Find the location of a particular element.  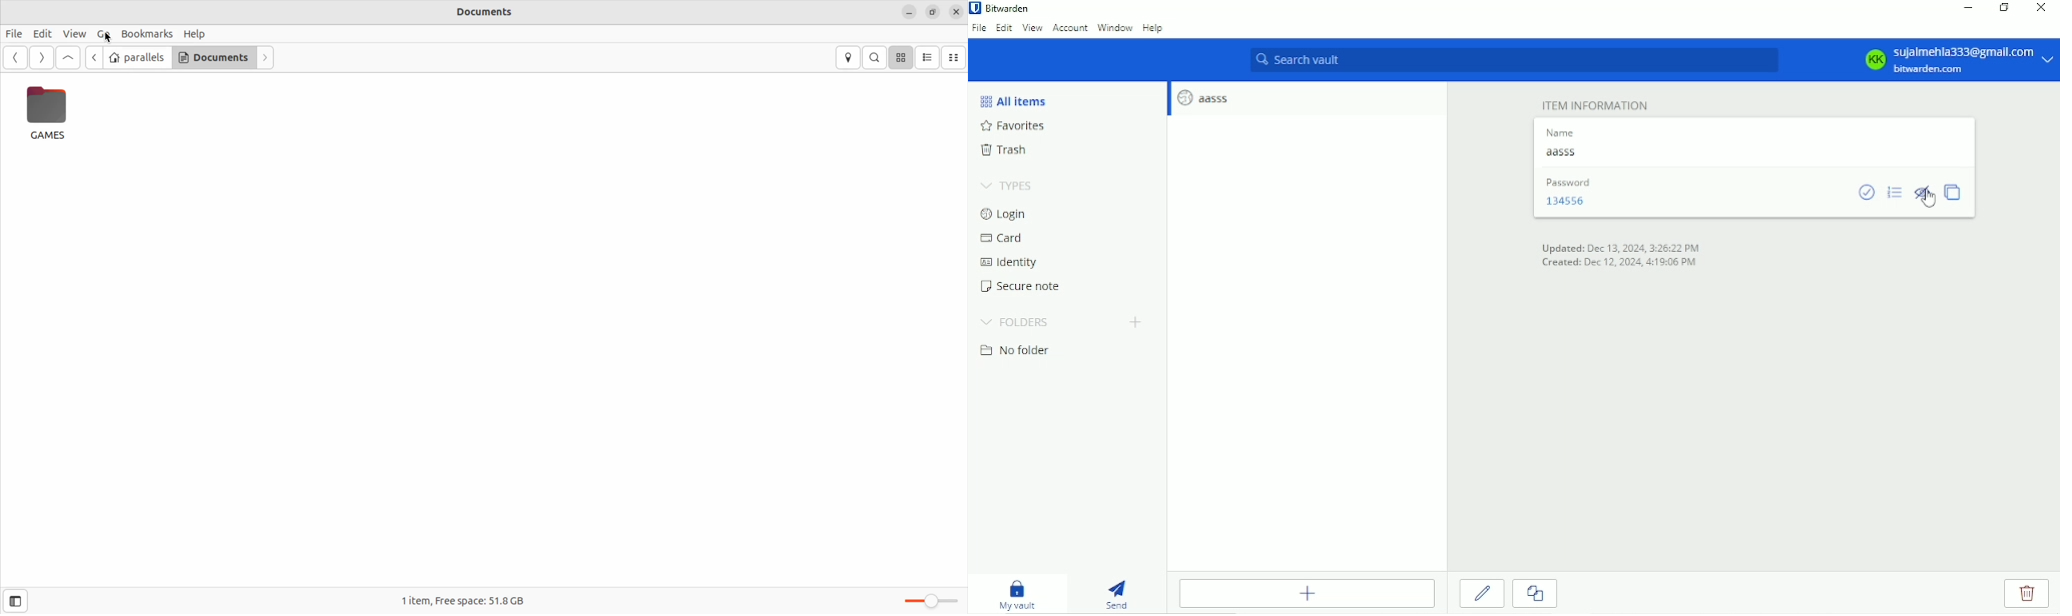

name label is located at coordinates (1559, 131).